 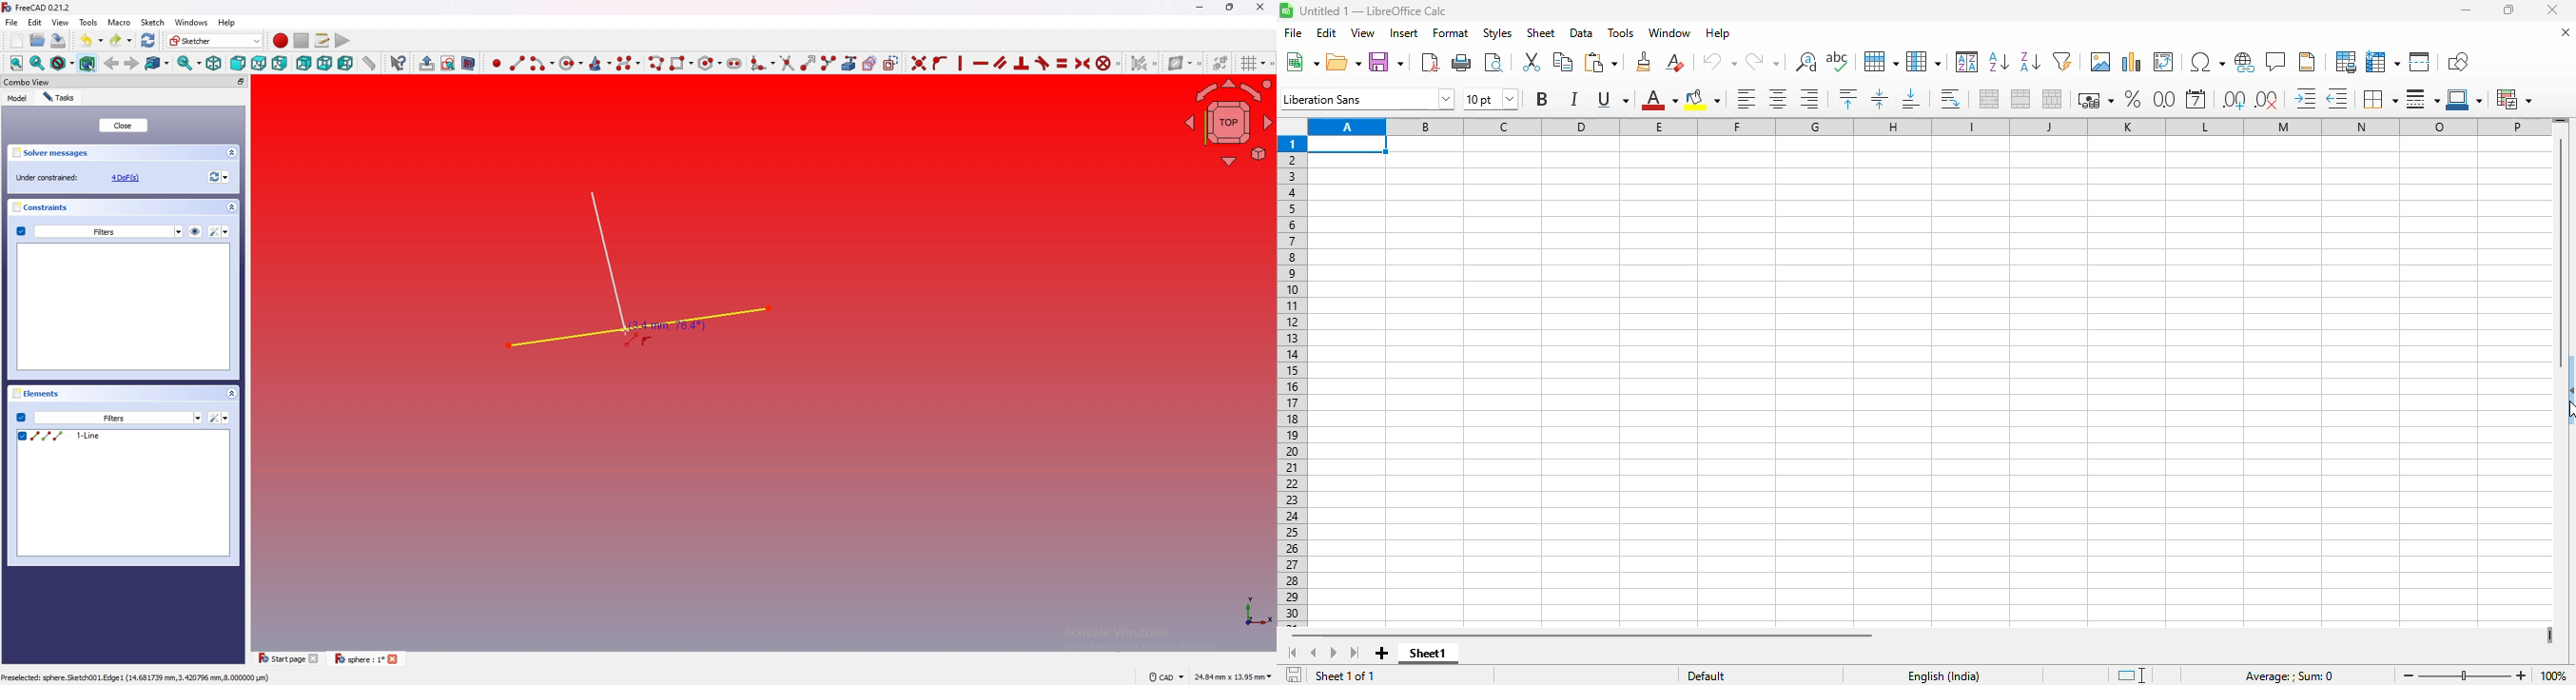 What do you see at coordinates (2521, 675) in the screenshot?
I see `zoom in` at bounding box center [2521, 675].